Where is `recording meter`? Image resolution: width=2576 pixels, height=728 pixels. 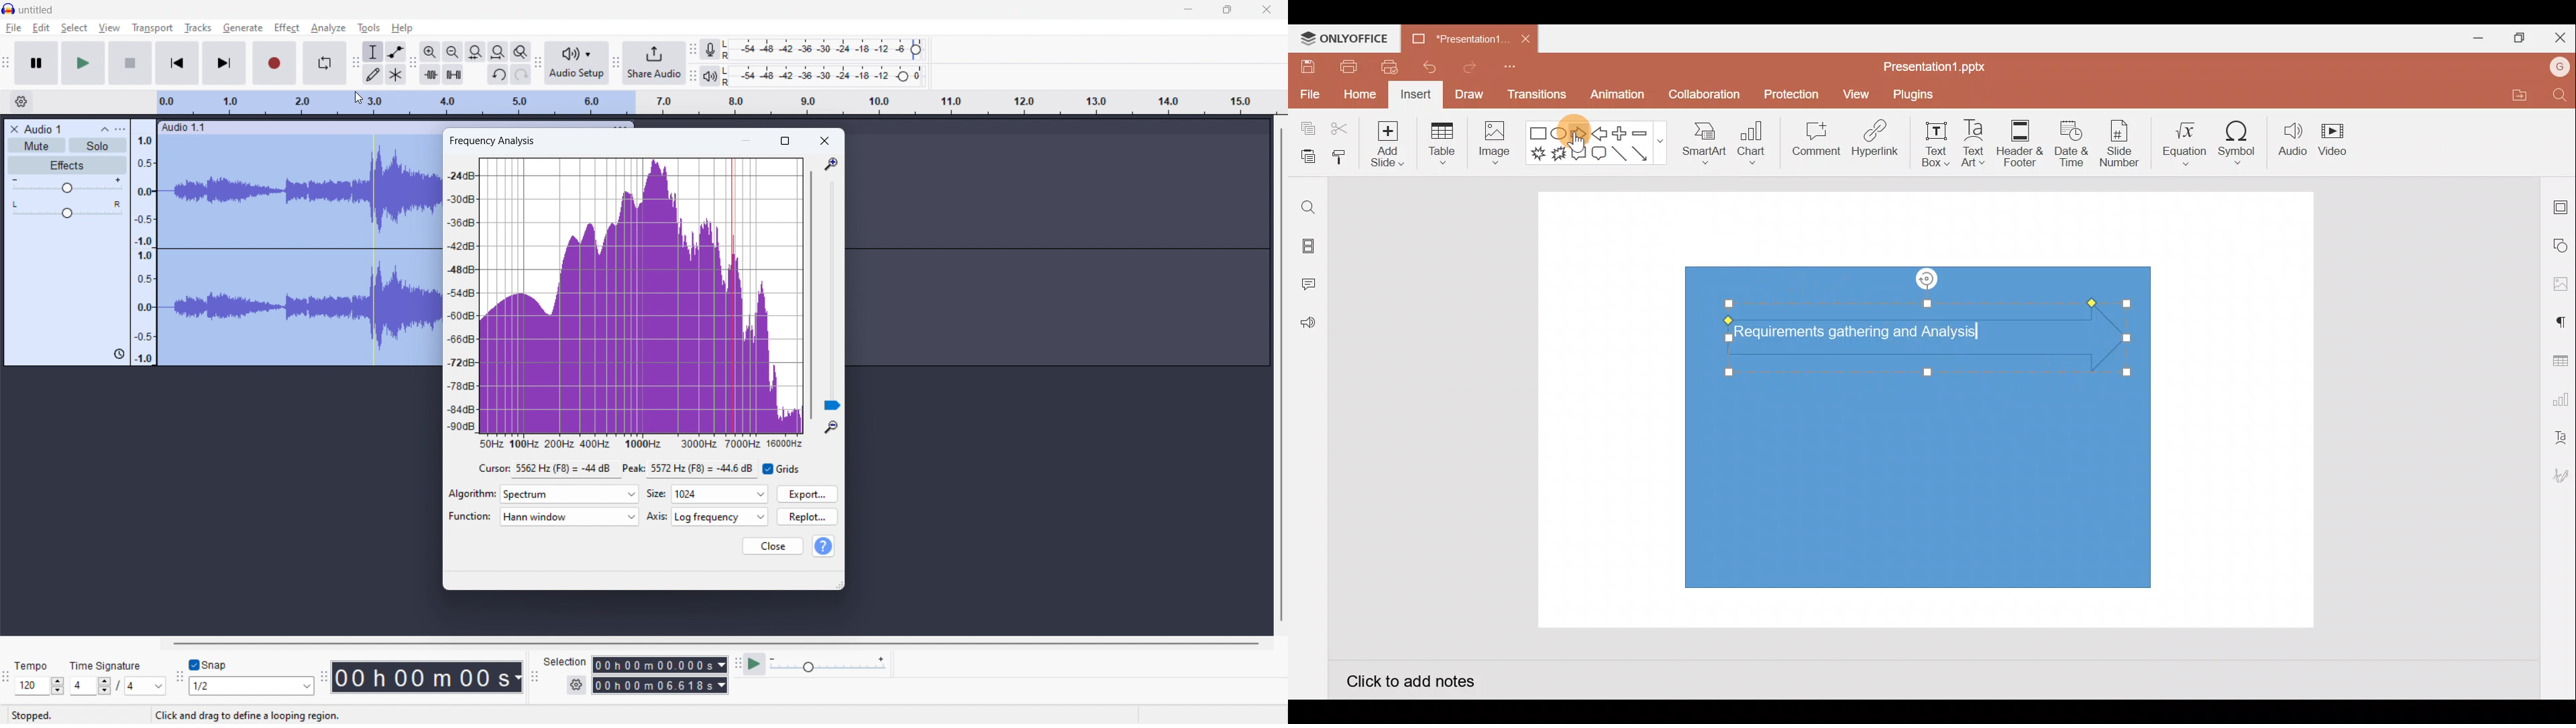 recording meter is located at coordinates (710, 49).